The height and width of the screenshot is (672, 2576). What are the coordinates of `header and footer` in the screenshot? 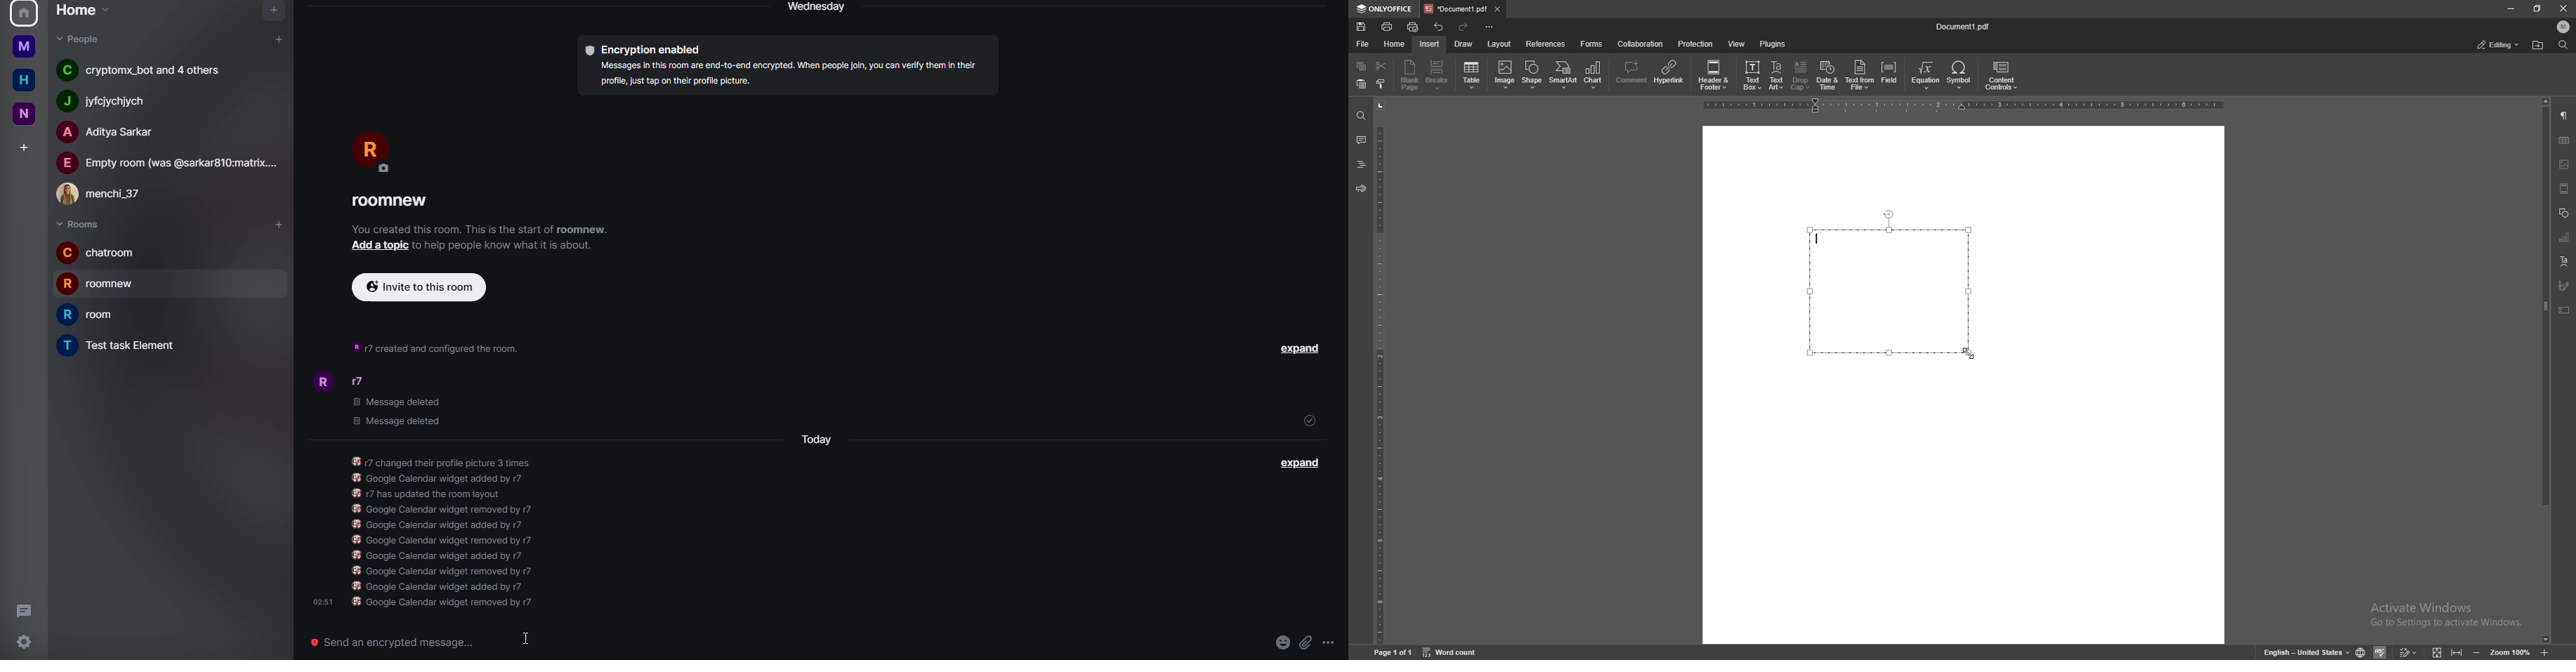 It's located at (1716, 74).